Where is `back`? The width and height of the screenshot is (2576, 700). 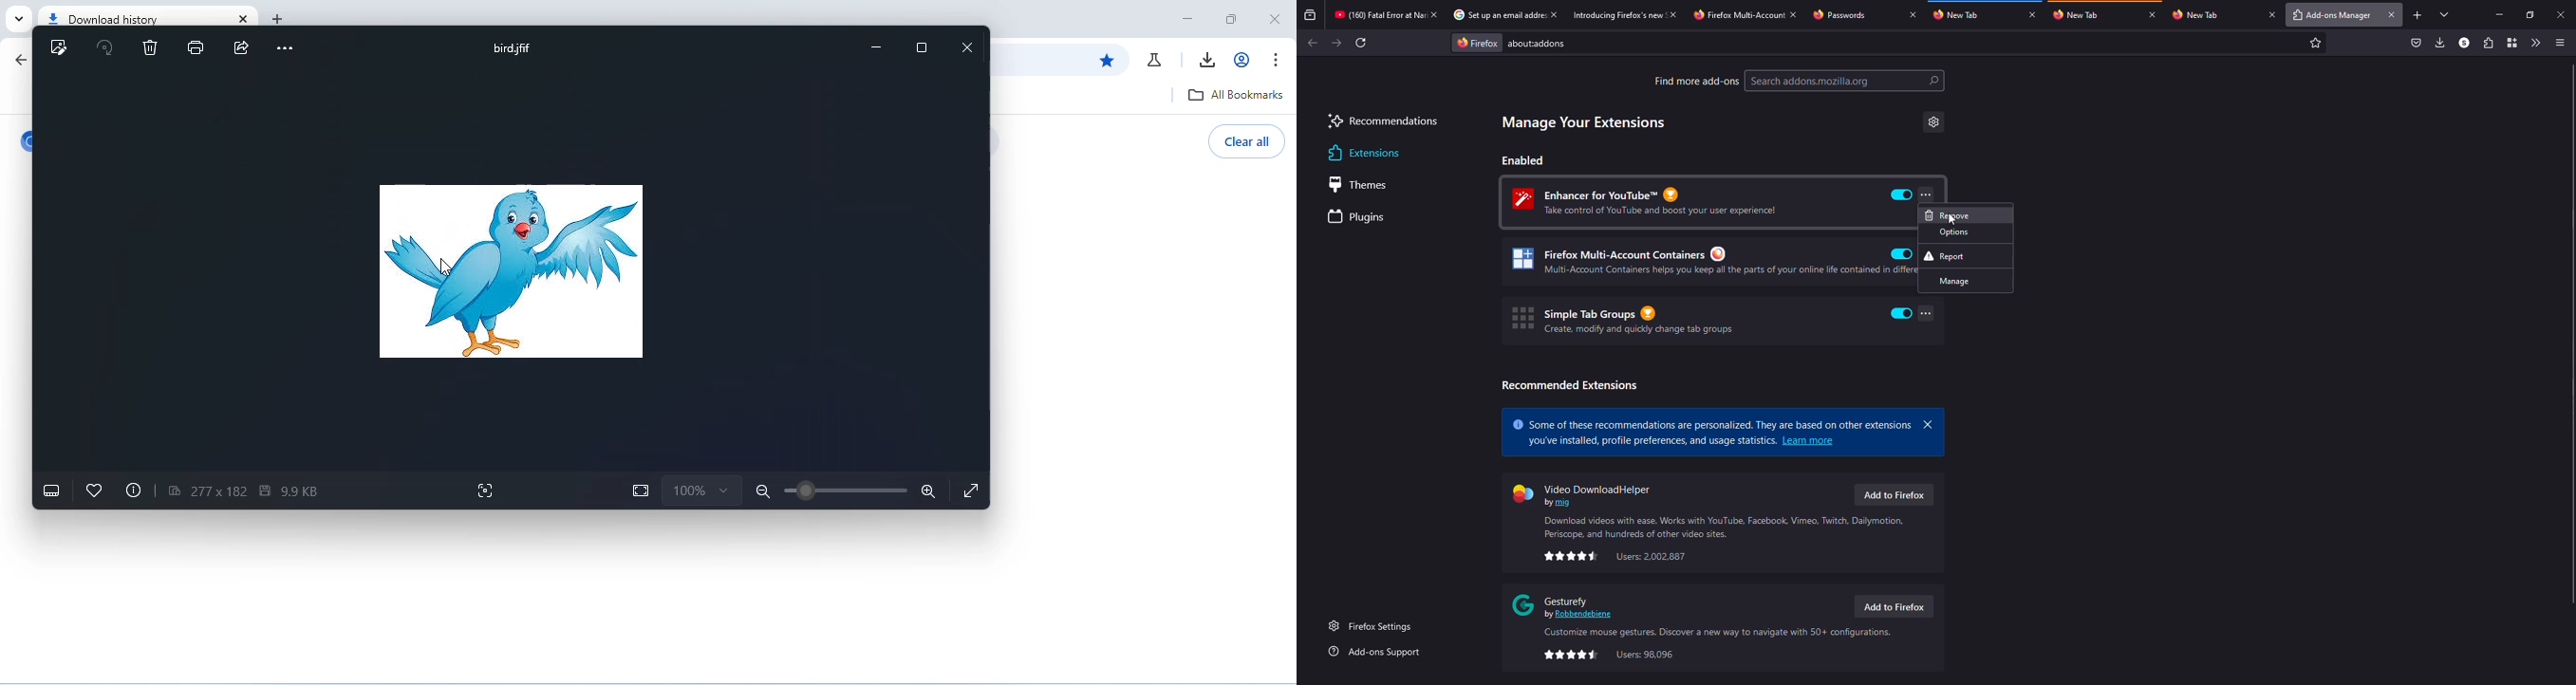
back is located at coordinates (1313, 43).